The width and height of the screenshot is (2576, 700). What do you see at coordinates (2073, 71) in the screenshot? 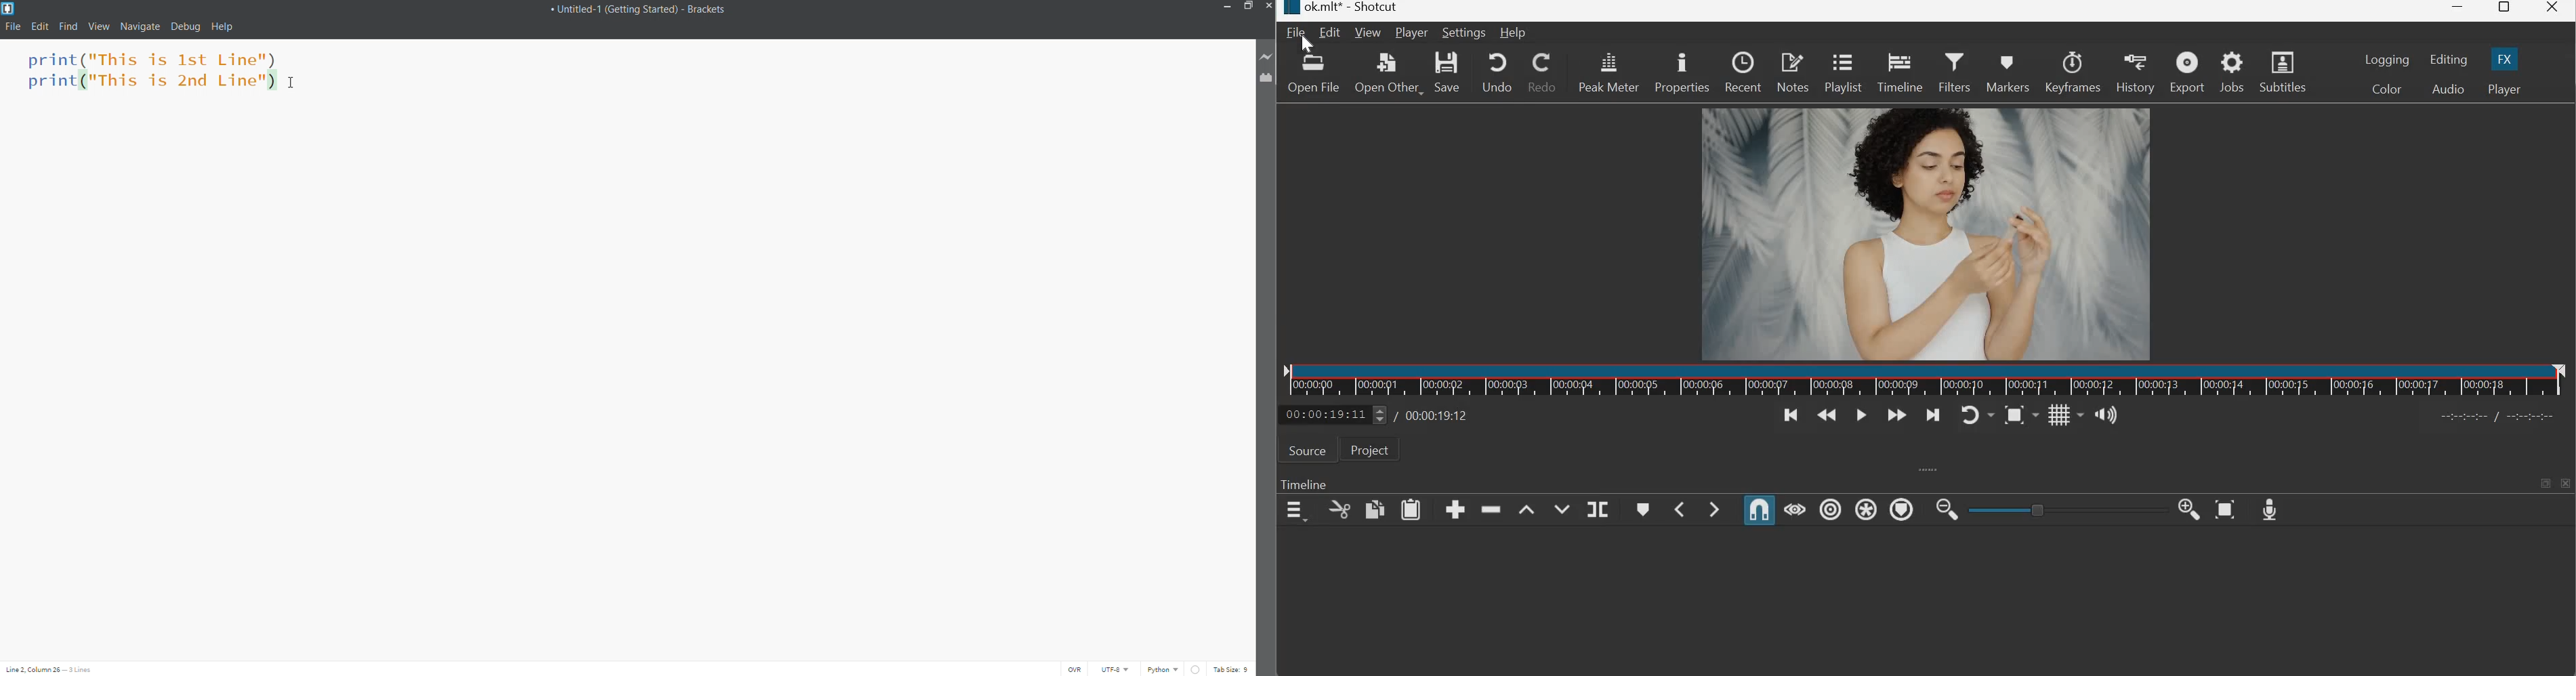
I see `Keyframes` at bounding box center [2073, 71].